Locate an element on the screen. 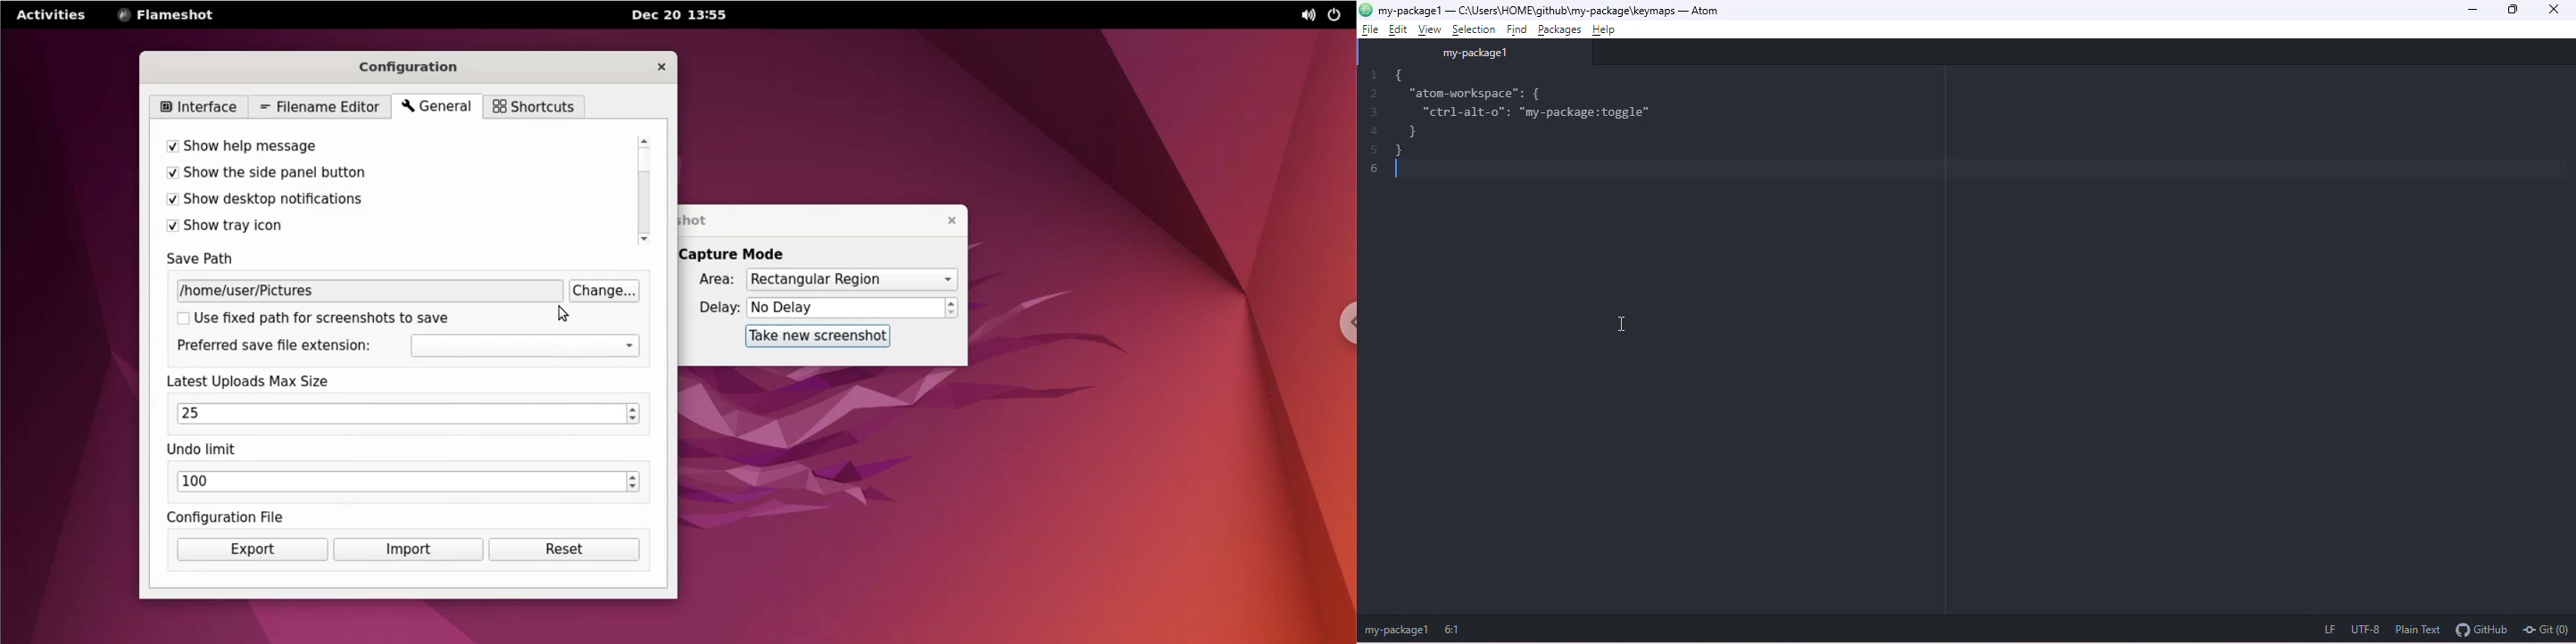 The height and width of the screenshot is (644, 2576). packages is located at coordinates (1560, 28).